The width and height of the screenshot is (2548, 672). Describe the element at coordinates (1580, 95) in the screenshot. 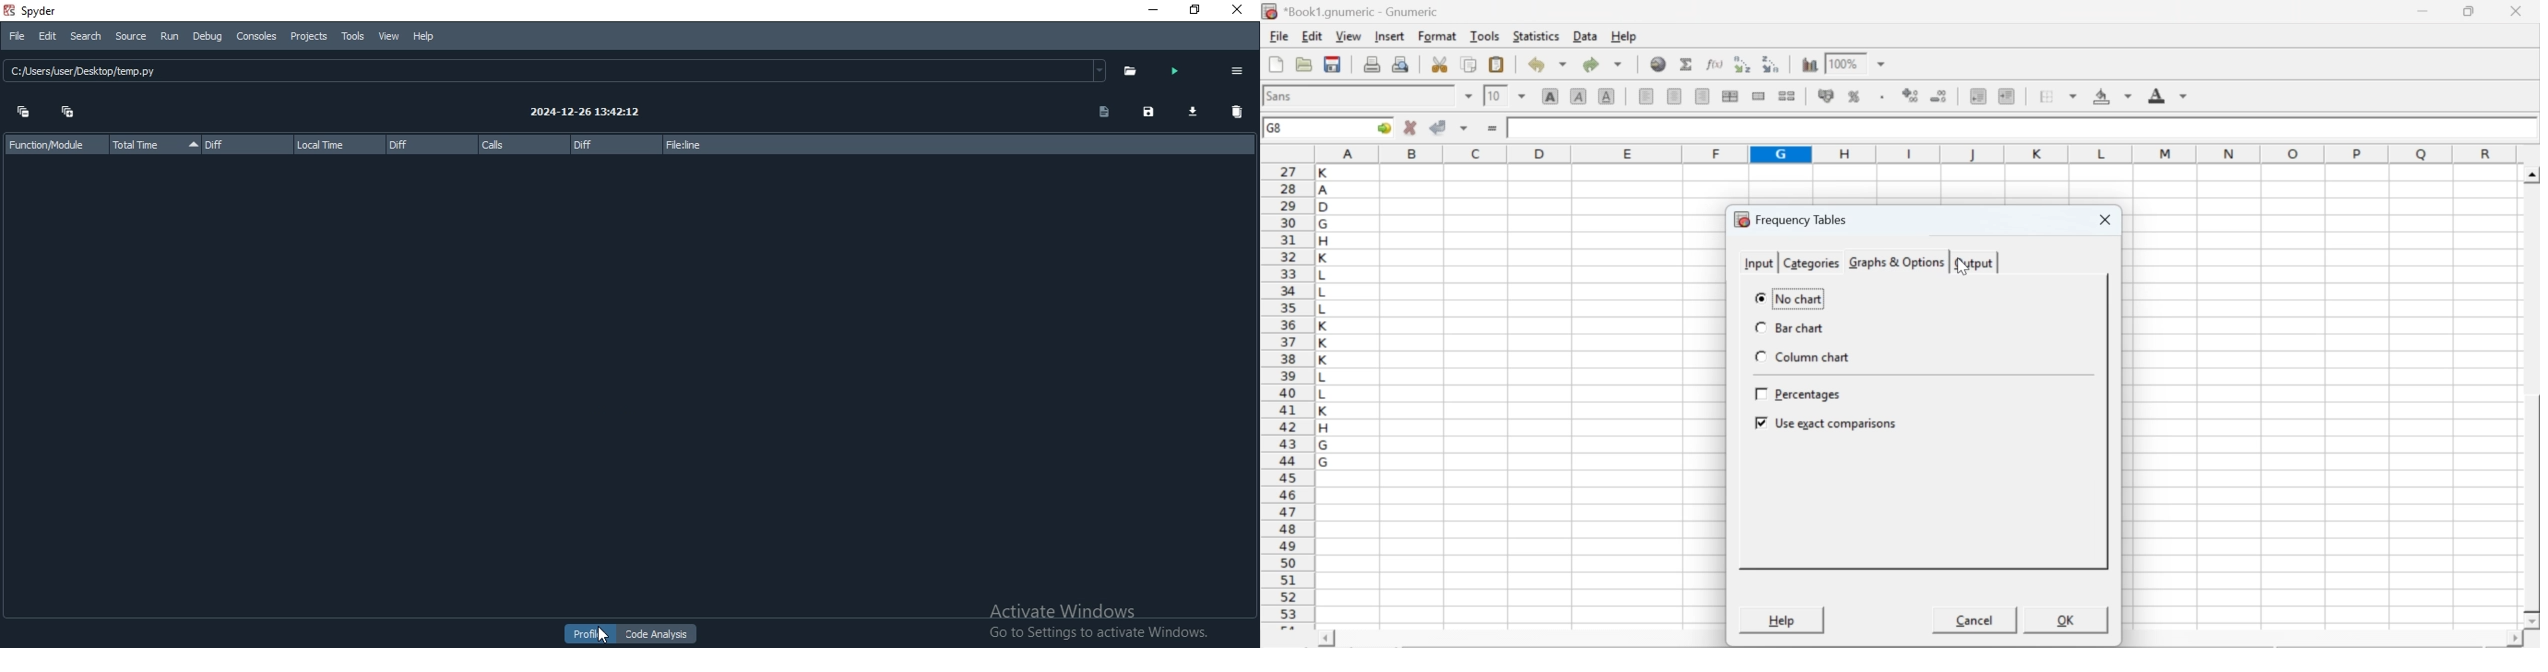

I see `italic` at that location.